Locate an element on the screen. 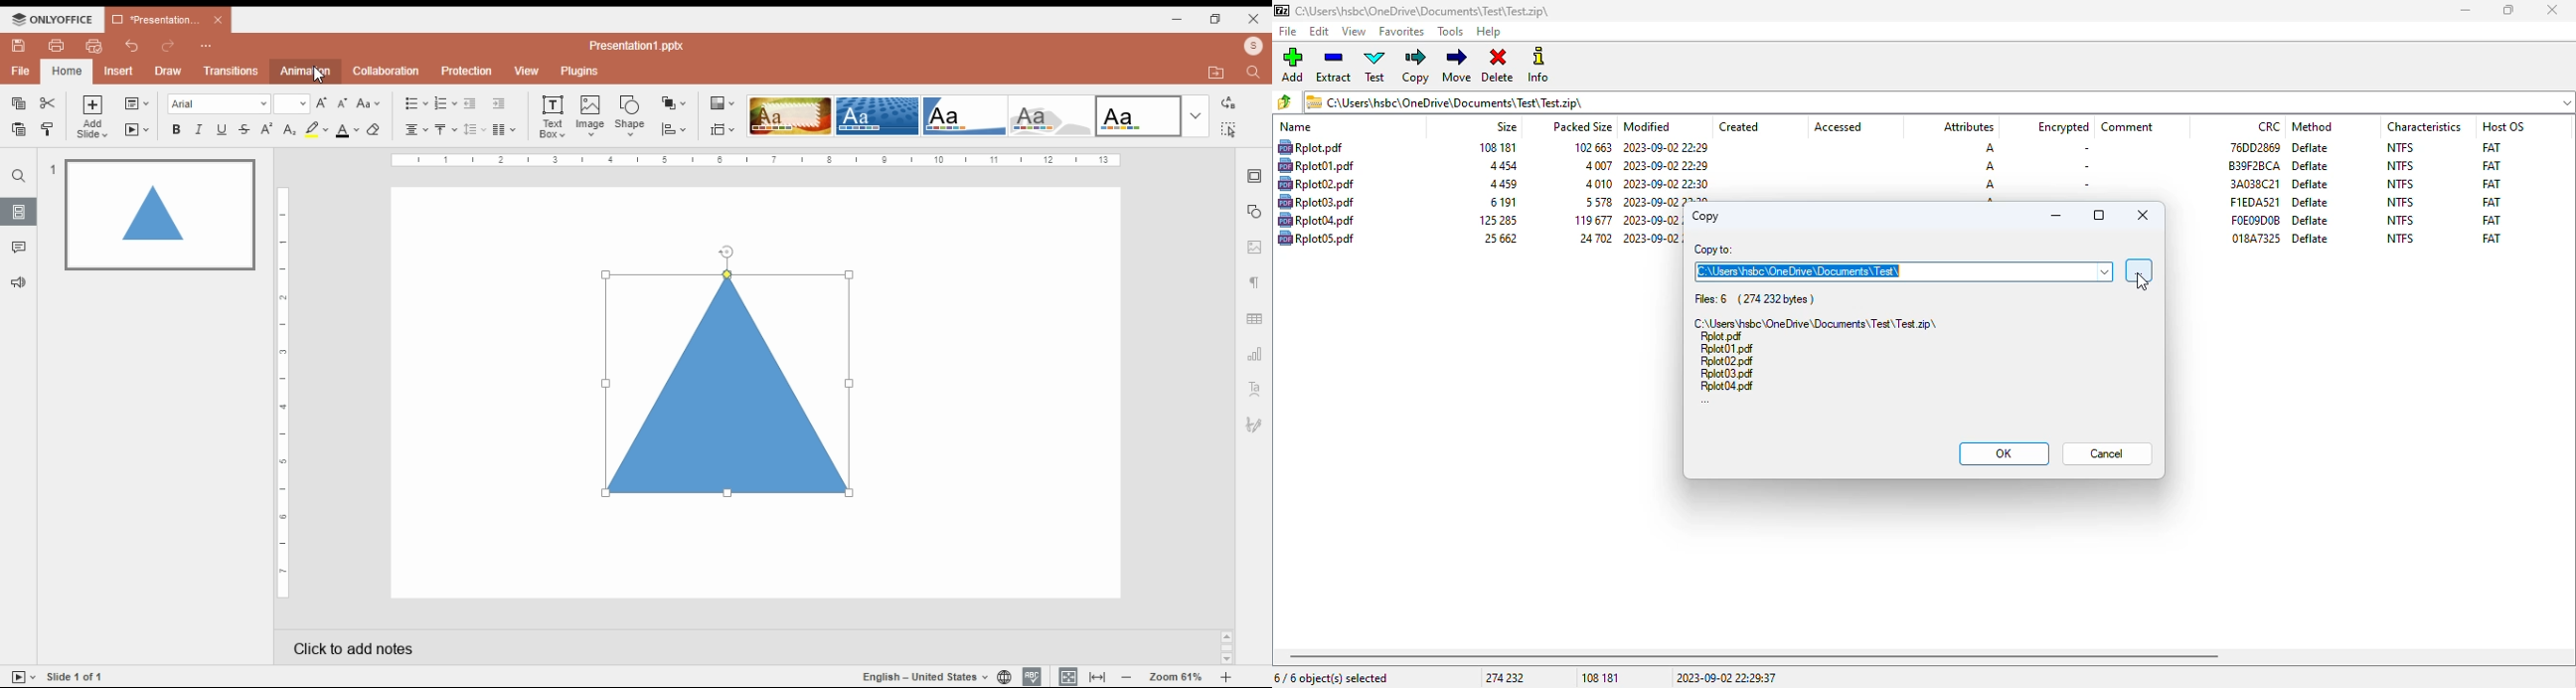  file is located at coordinates (1316, 237).